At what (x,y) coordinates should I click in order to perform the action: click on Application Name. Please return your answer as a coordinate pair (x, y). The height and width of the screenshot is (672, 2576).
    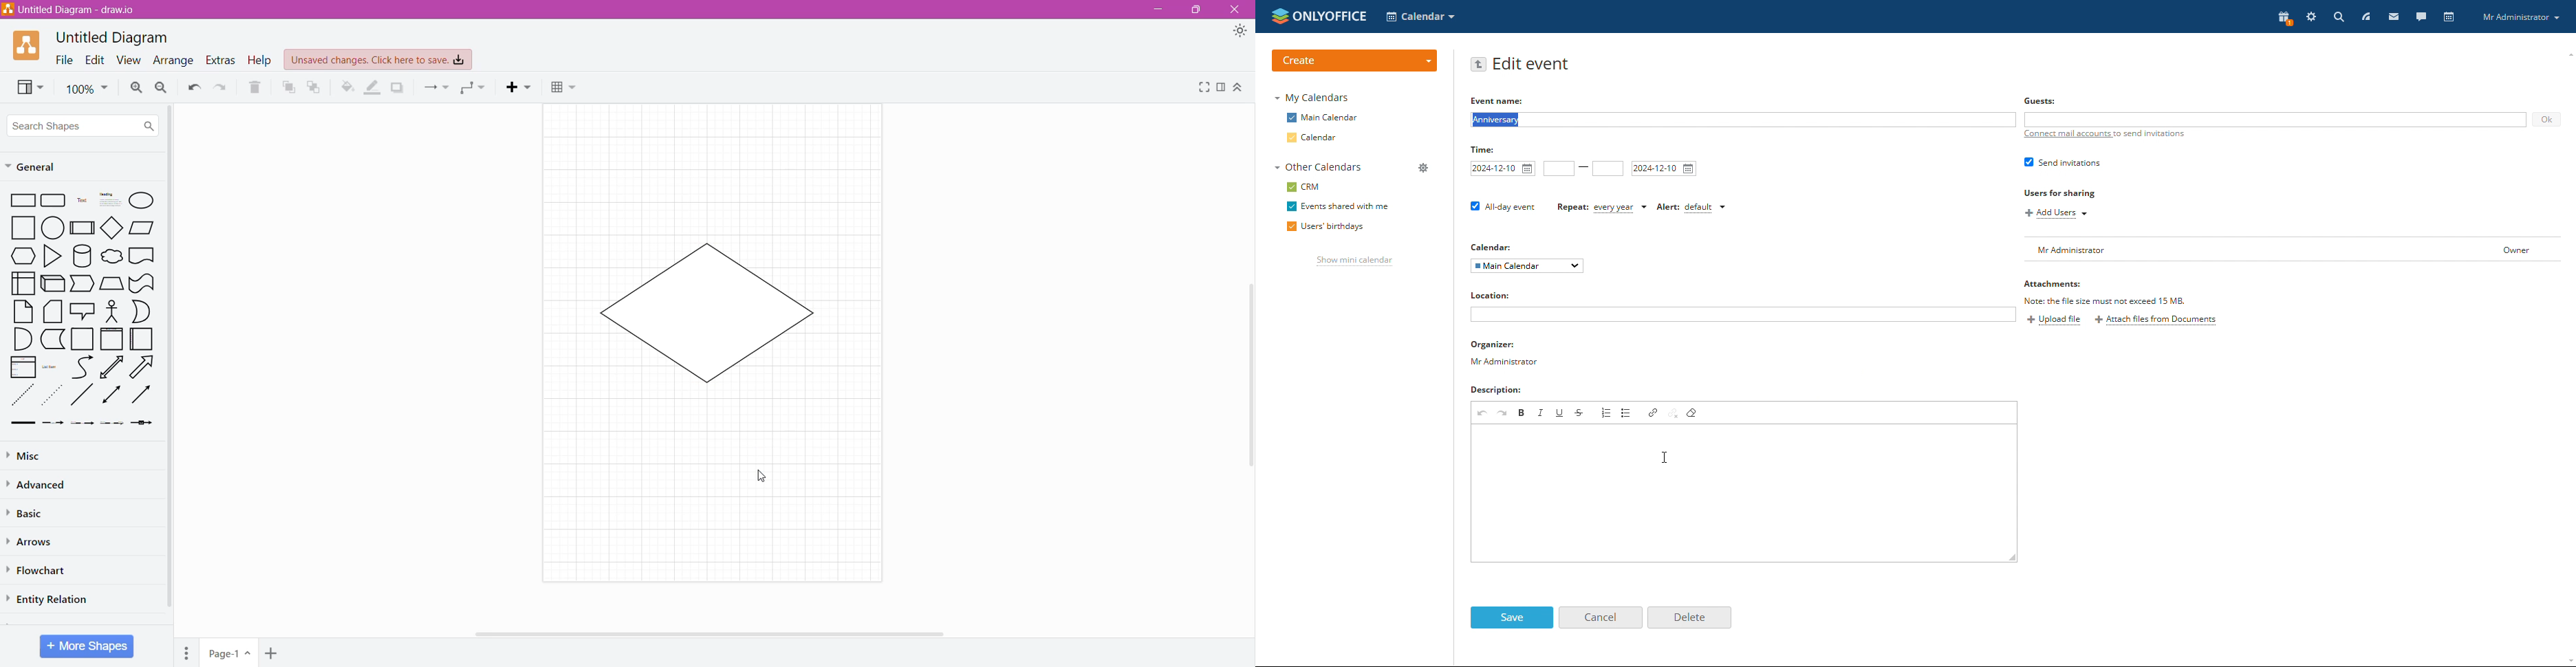
    Looking at the image, I should click on (71, 10).